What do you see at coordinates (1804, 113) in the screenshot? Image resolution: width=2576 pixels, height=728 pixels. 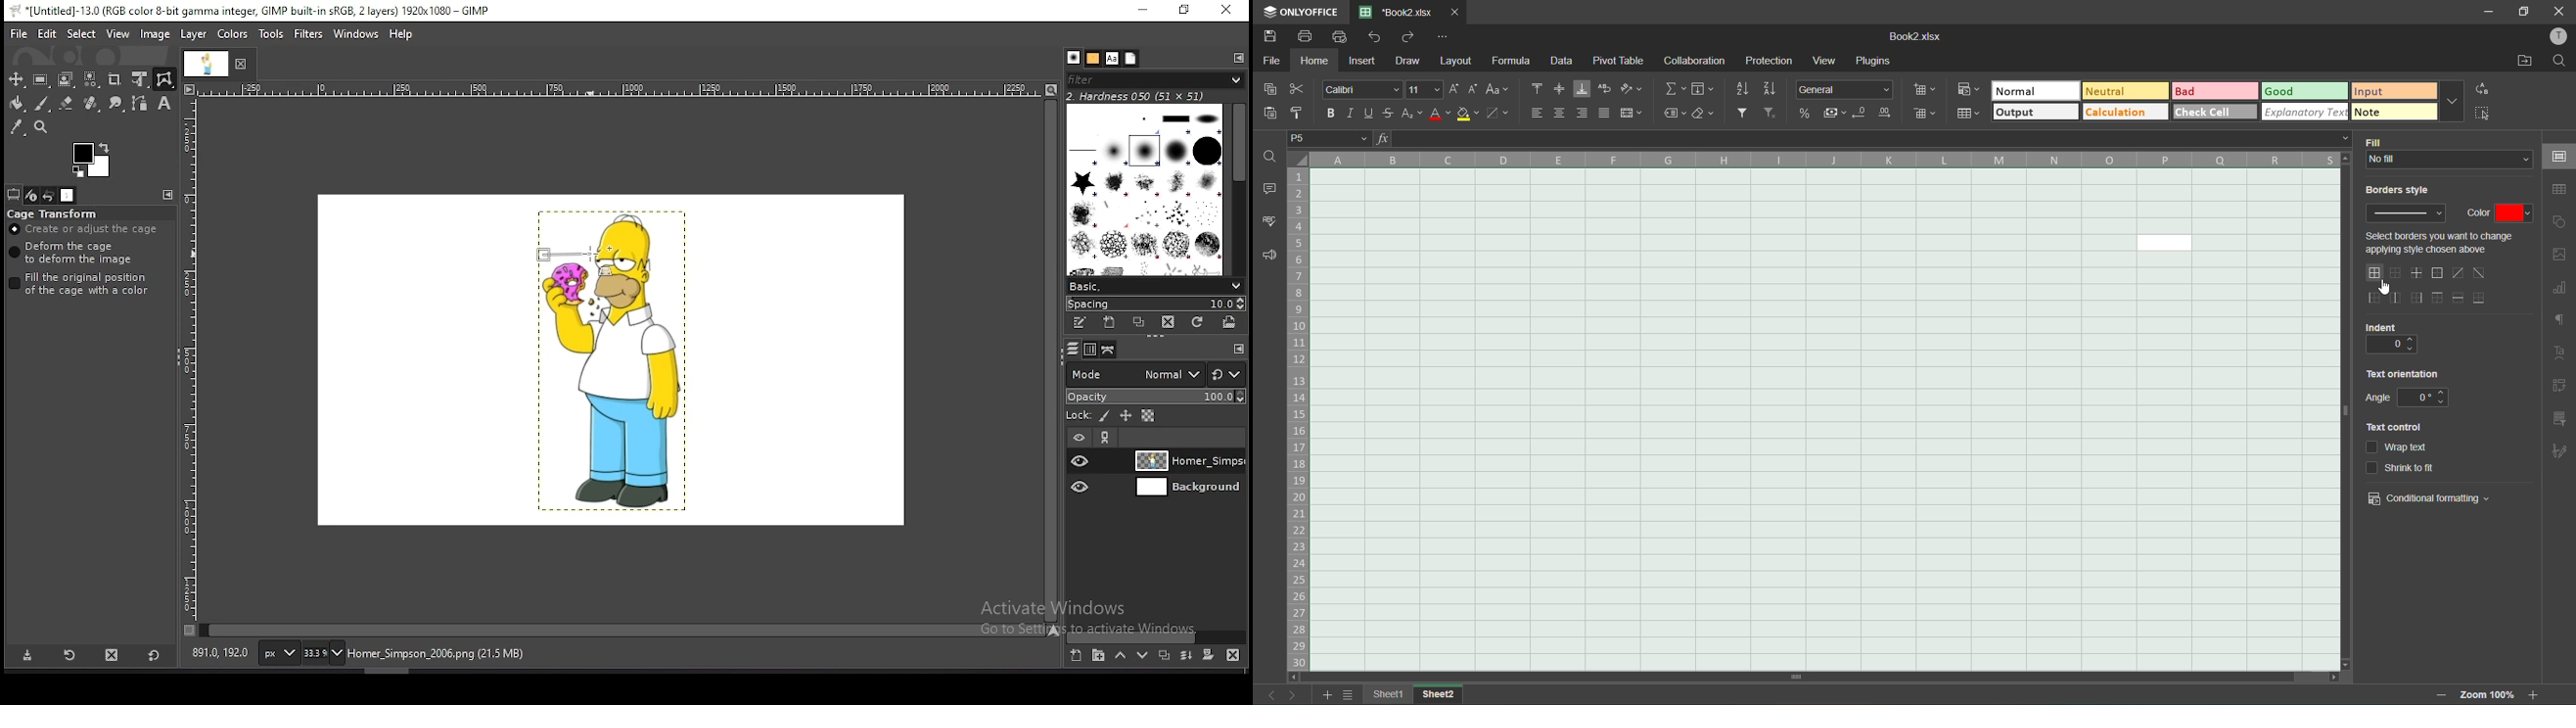 I see `percent` at bounding box center [1804, 113].